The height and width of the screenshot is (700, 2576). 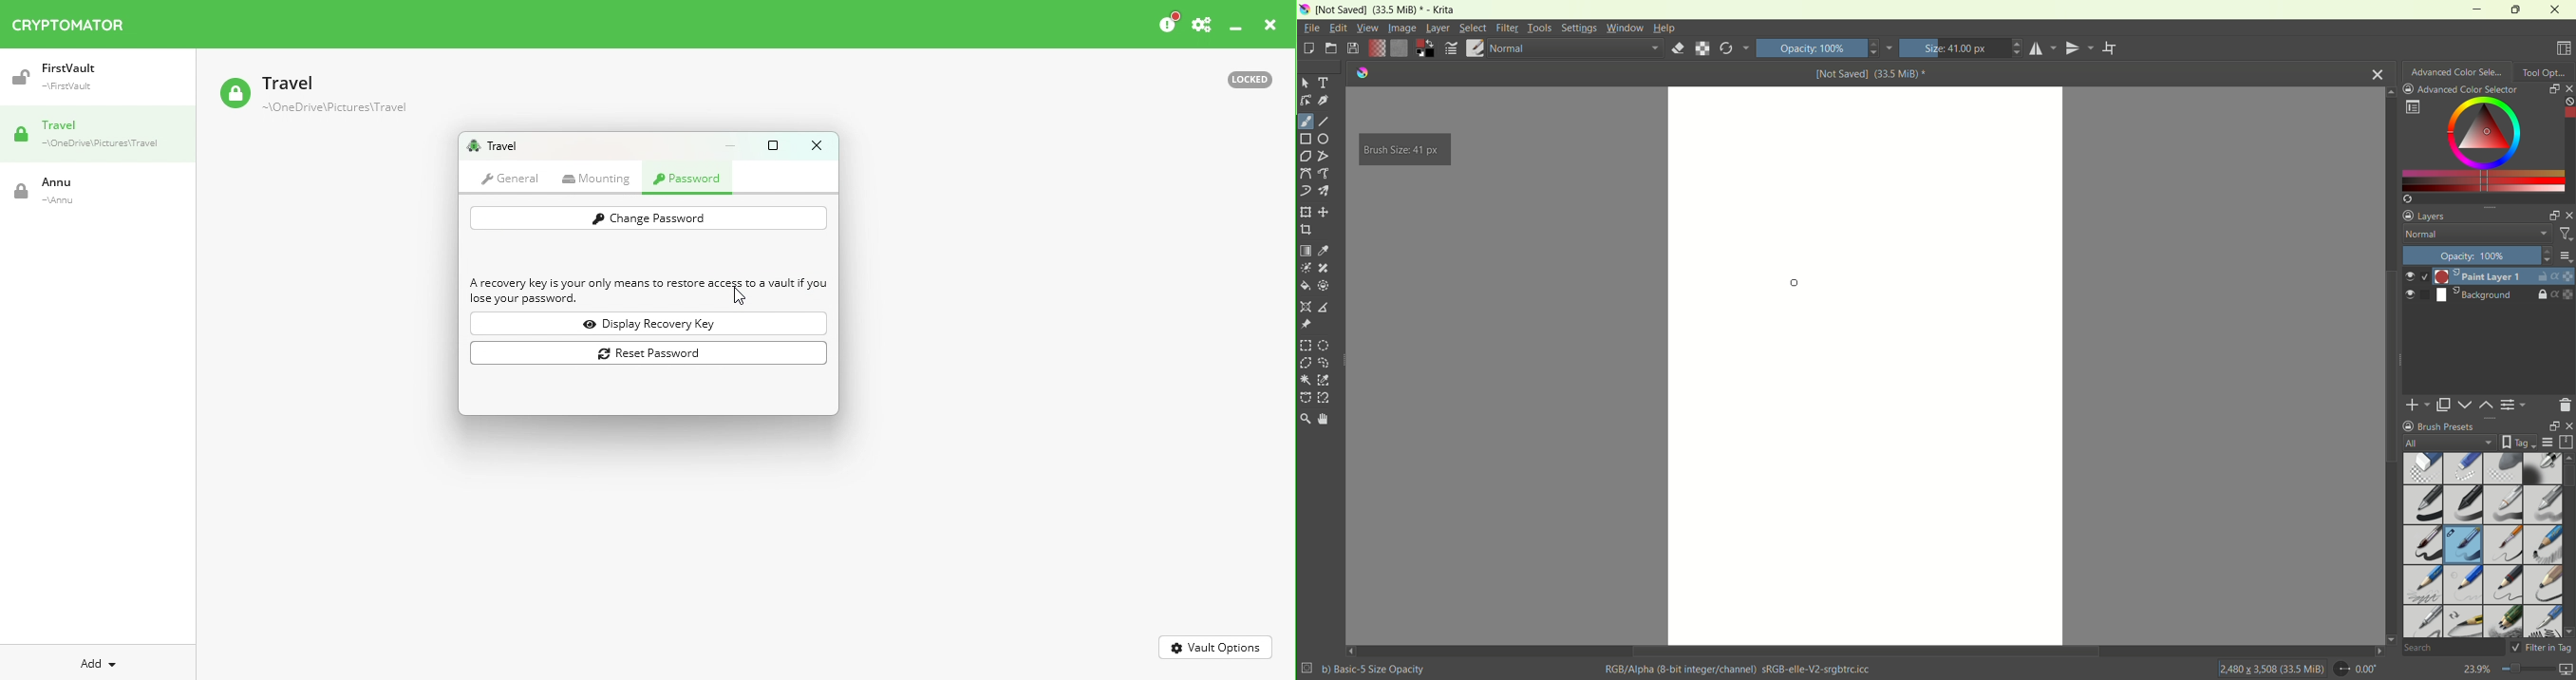 I want to click on close, so click(x=2557, y=9).